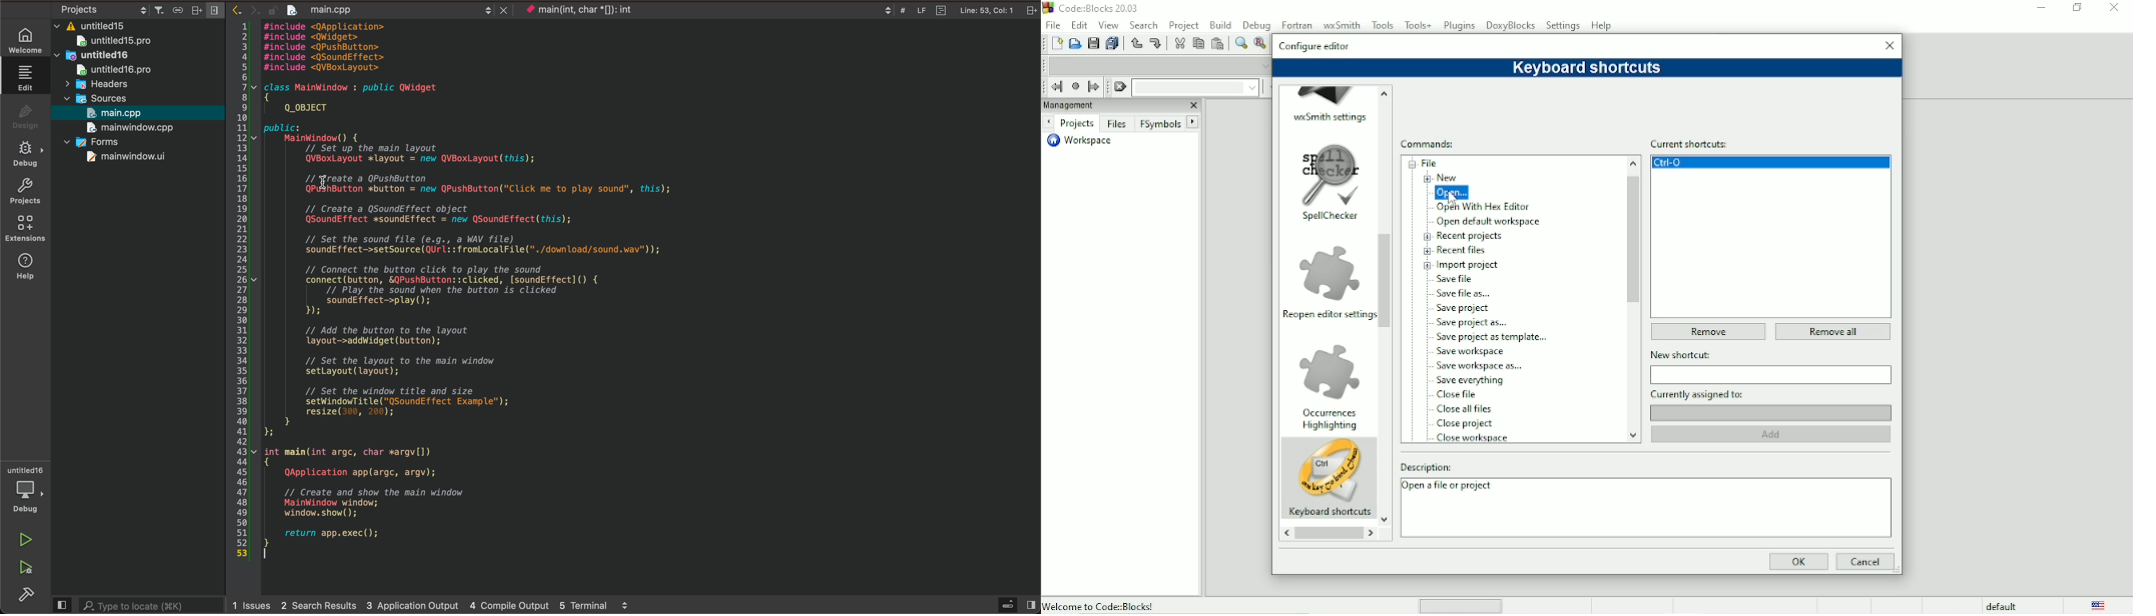 This screenshot has width=2156, height=616. What do you see at coordinates (1603, 25) in the screenshot?
I see `Help` at bounding box center [1603, 25].